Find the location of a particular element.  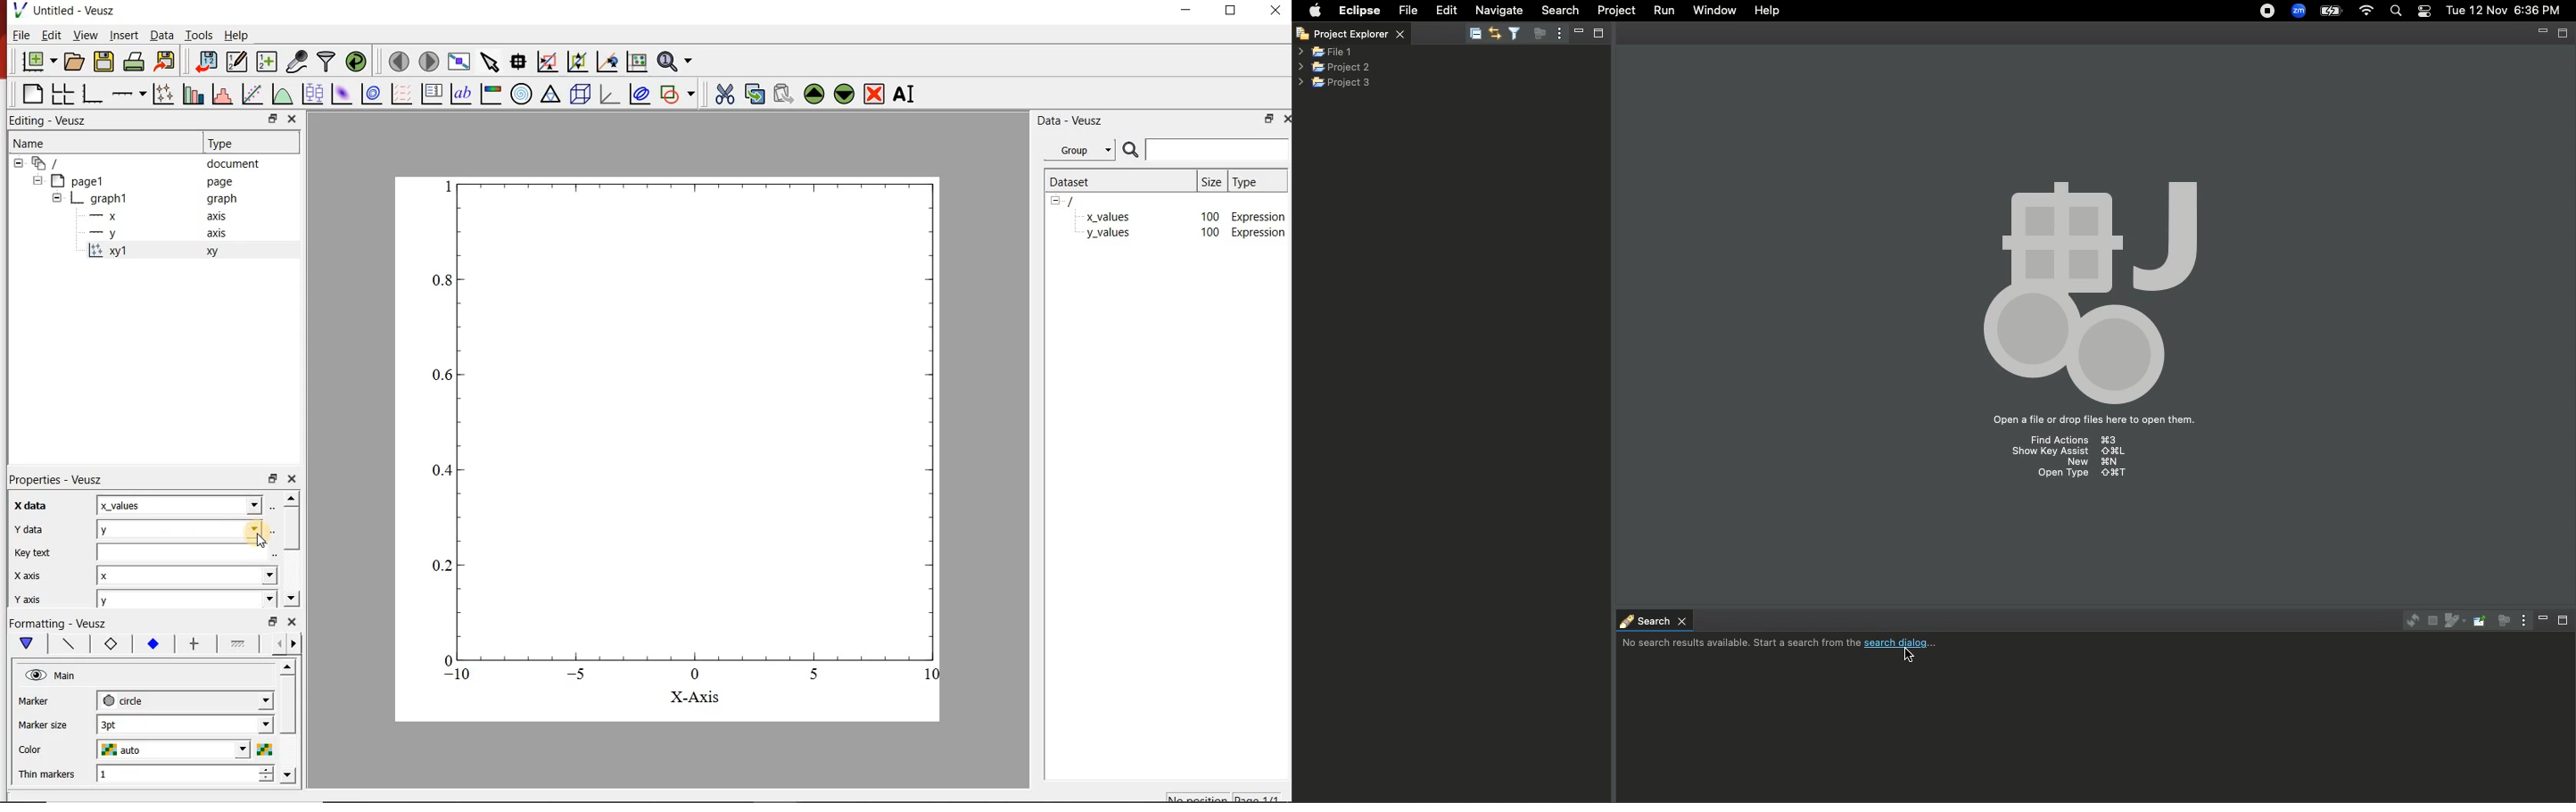

circle is located at coordinates (184, 700).